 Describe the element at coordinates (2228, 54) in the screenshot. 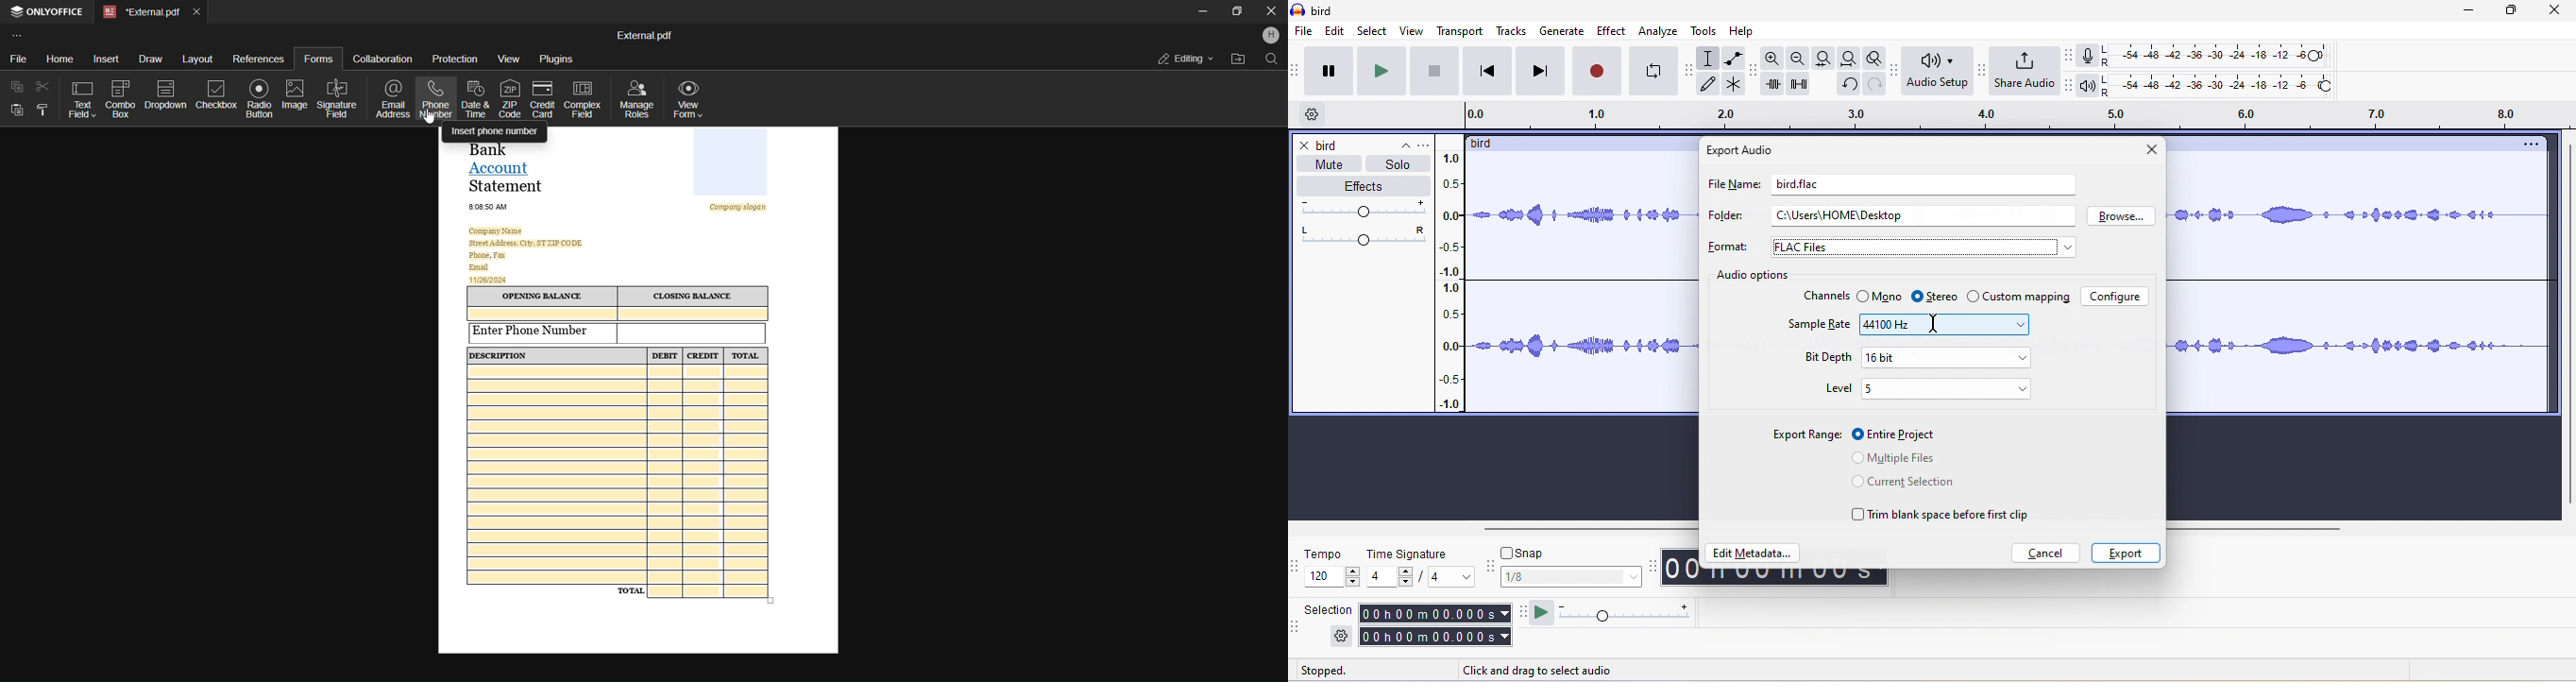

I see `recording level` at that location.